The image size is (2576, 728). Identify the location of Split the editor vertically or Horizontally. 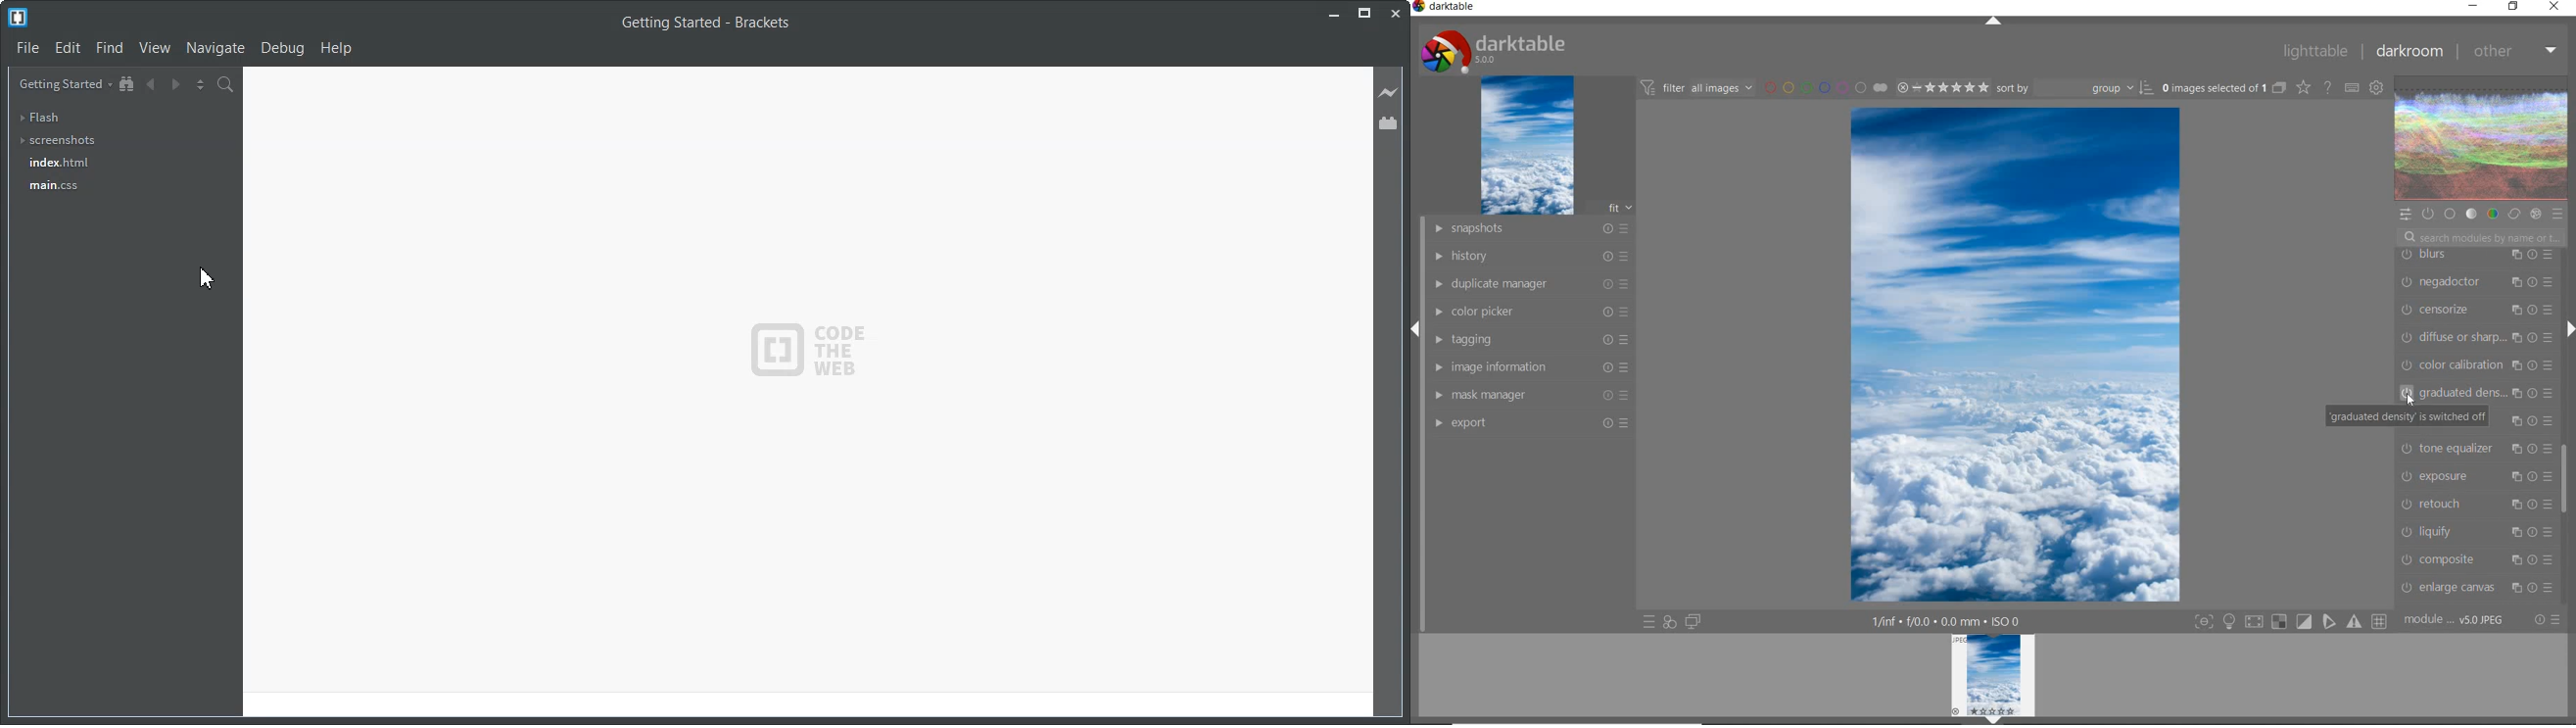
(199, 84).